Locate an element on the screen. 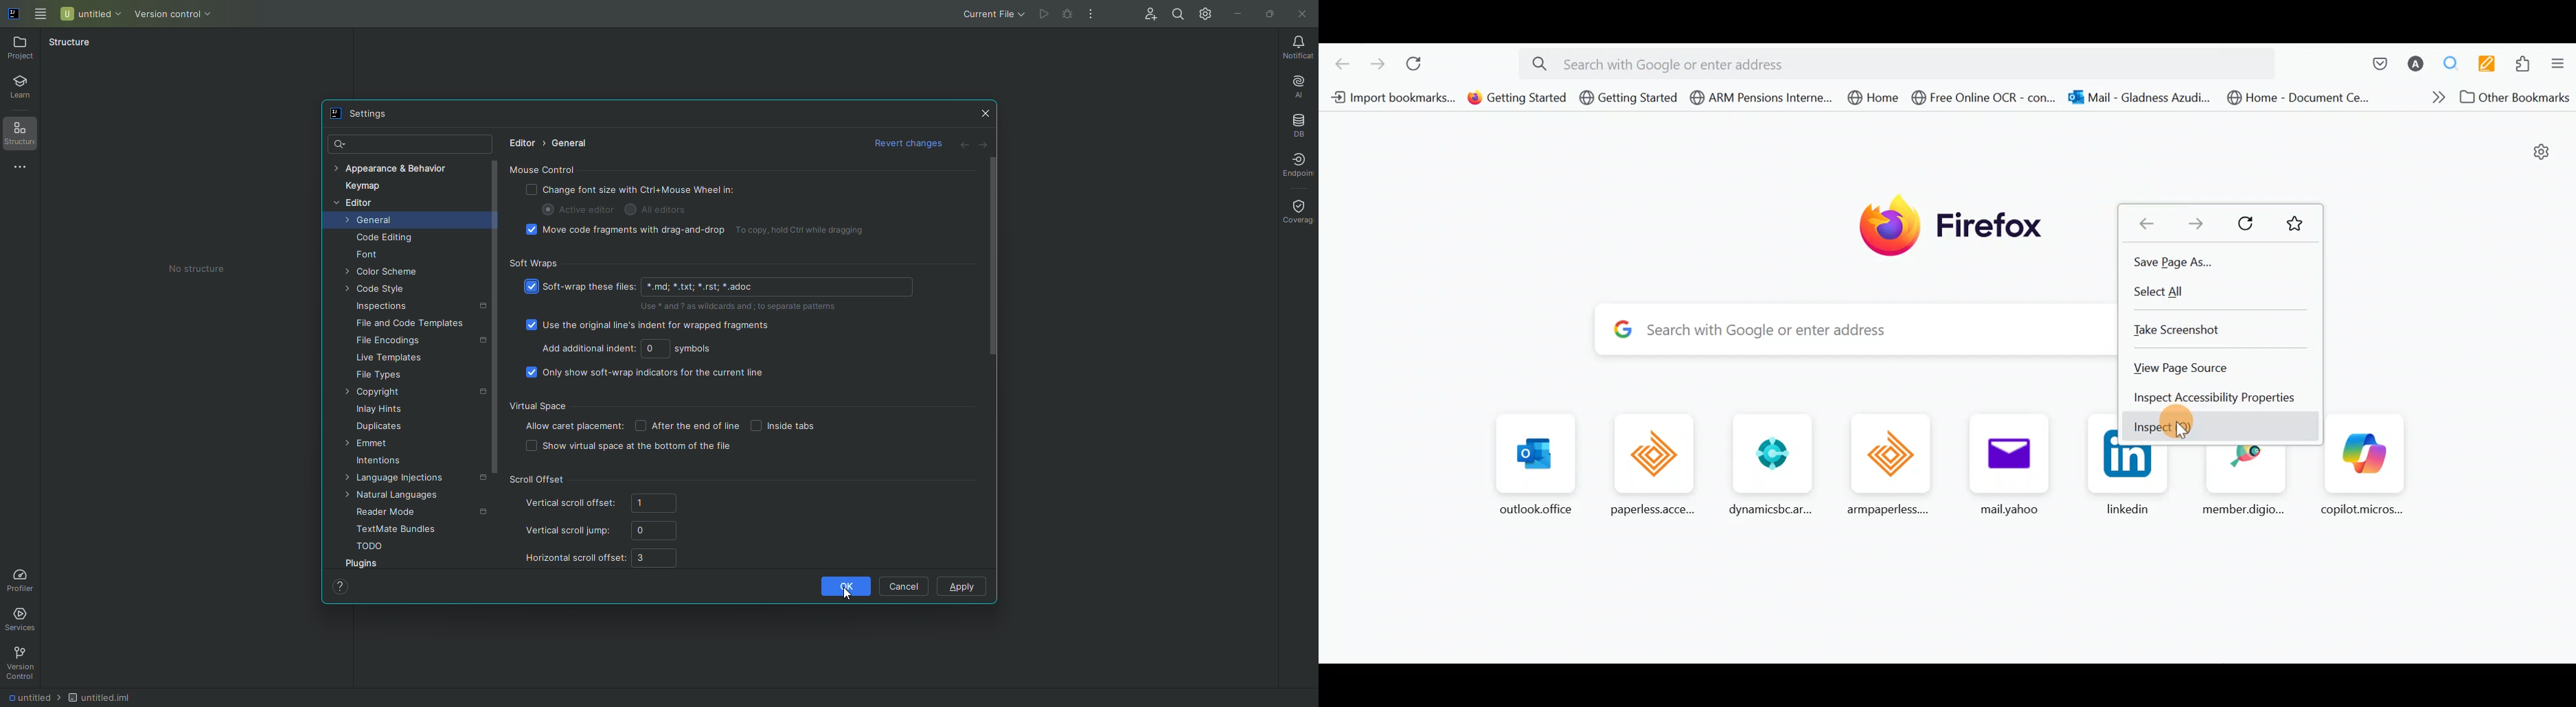 The width and height of the screenshot is (2576, 728). Open application menu is located at coordinates (2561, 66).